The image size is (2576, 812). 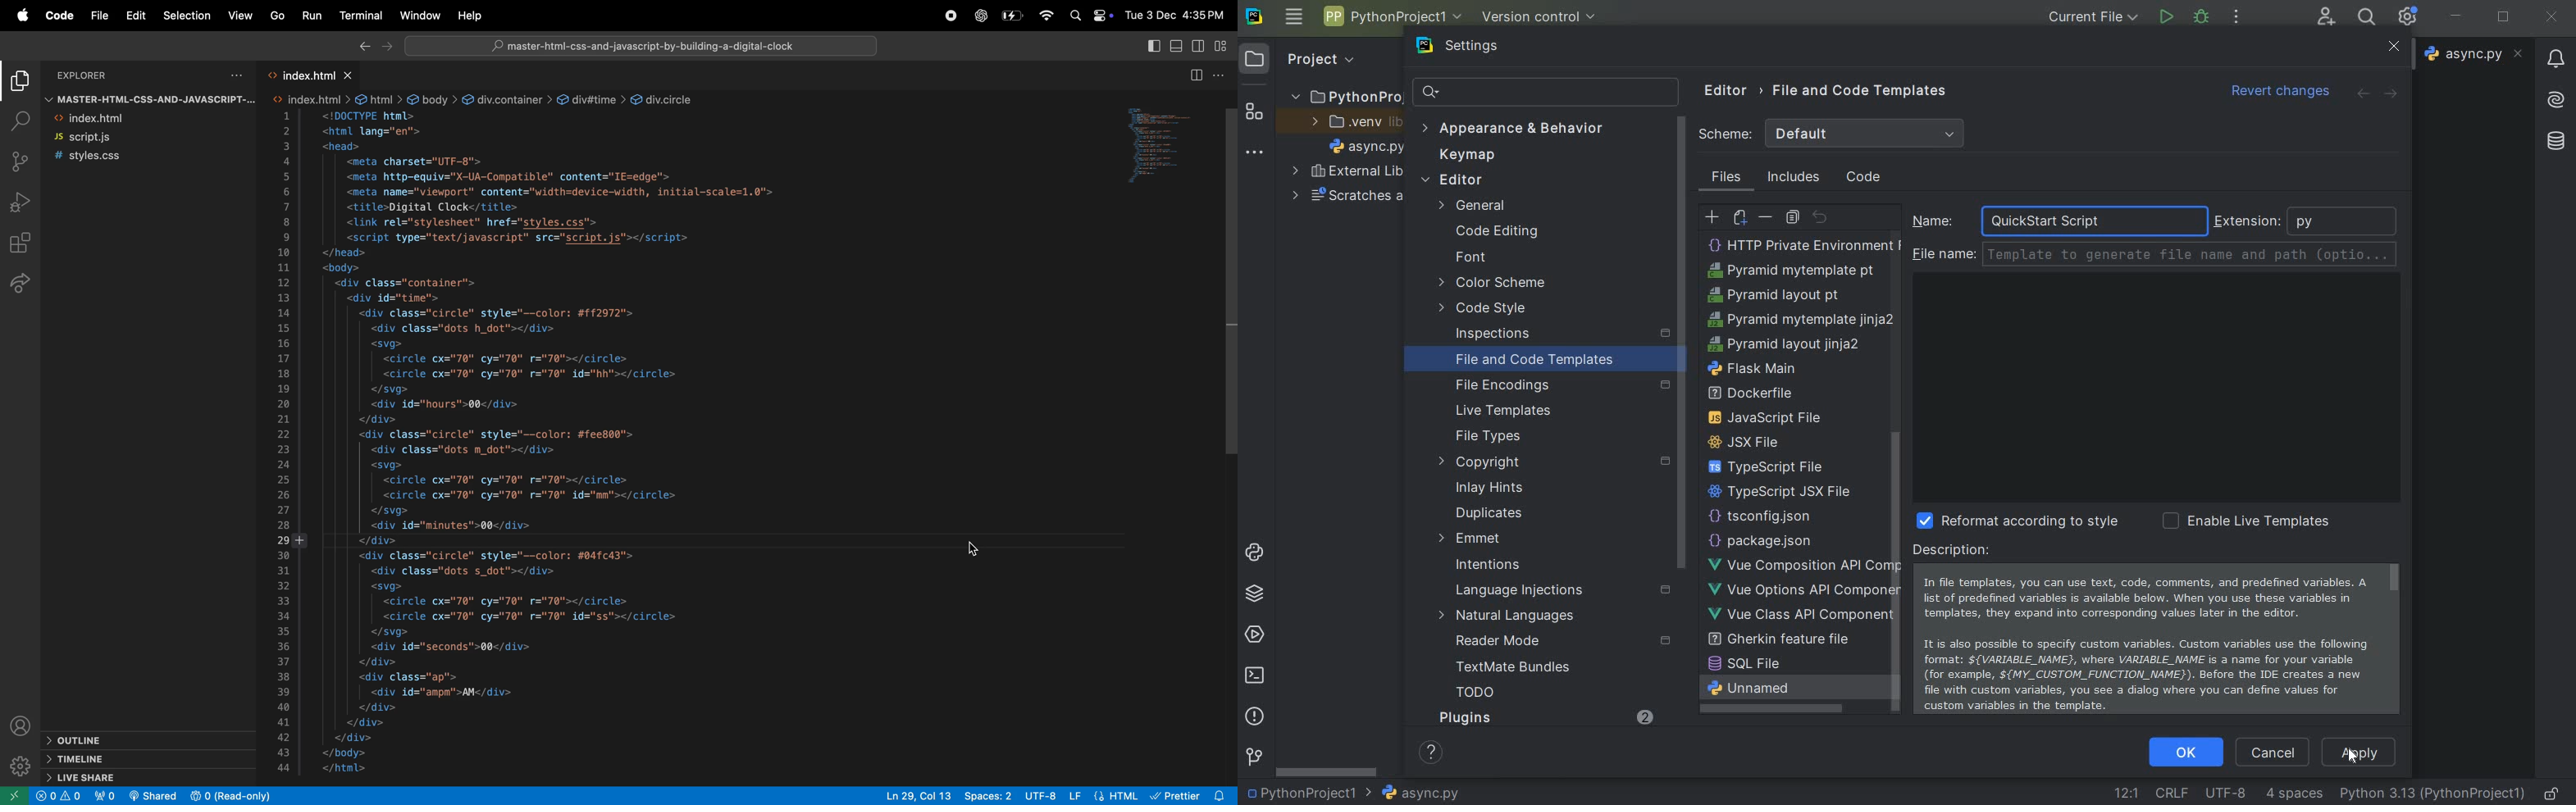 I want to click on cancel, so click(x=2273, y=750).